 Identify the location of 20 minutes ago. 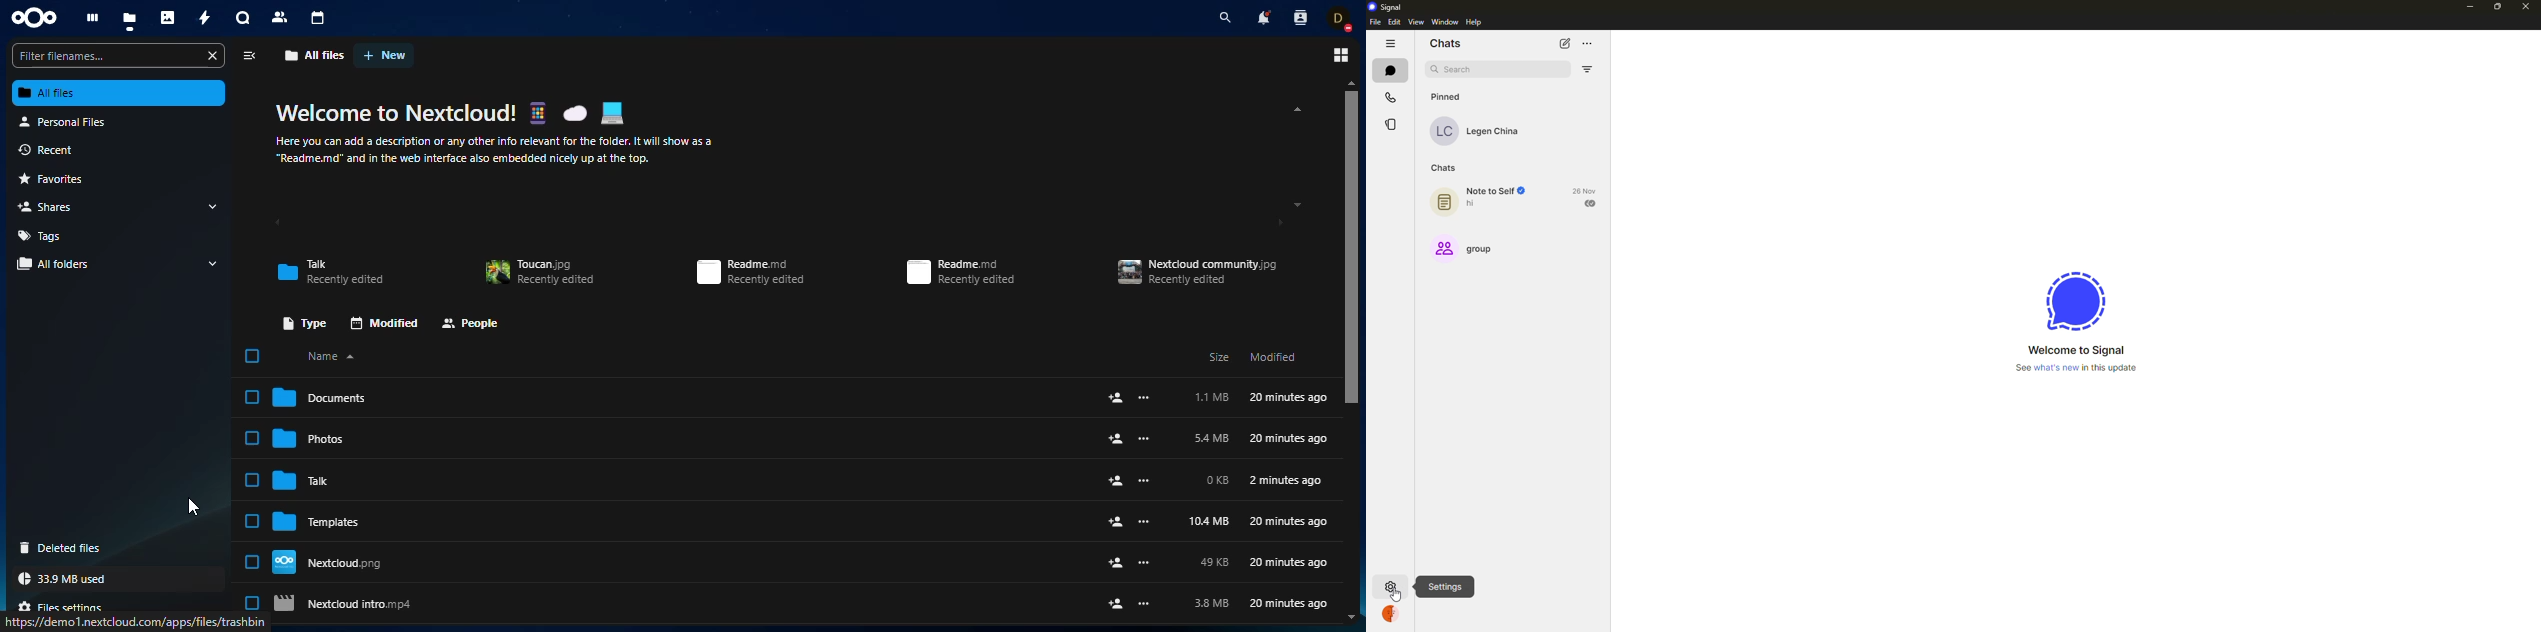
(1289, 396).